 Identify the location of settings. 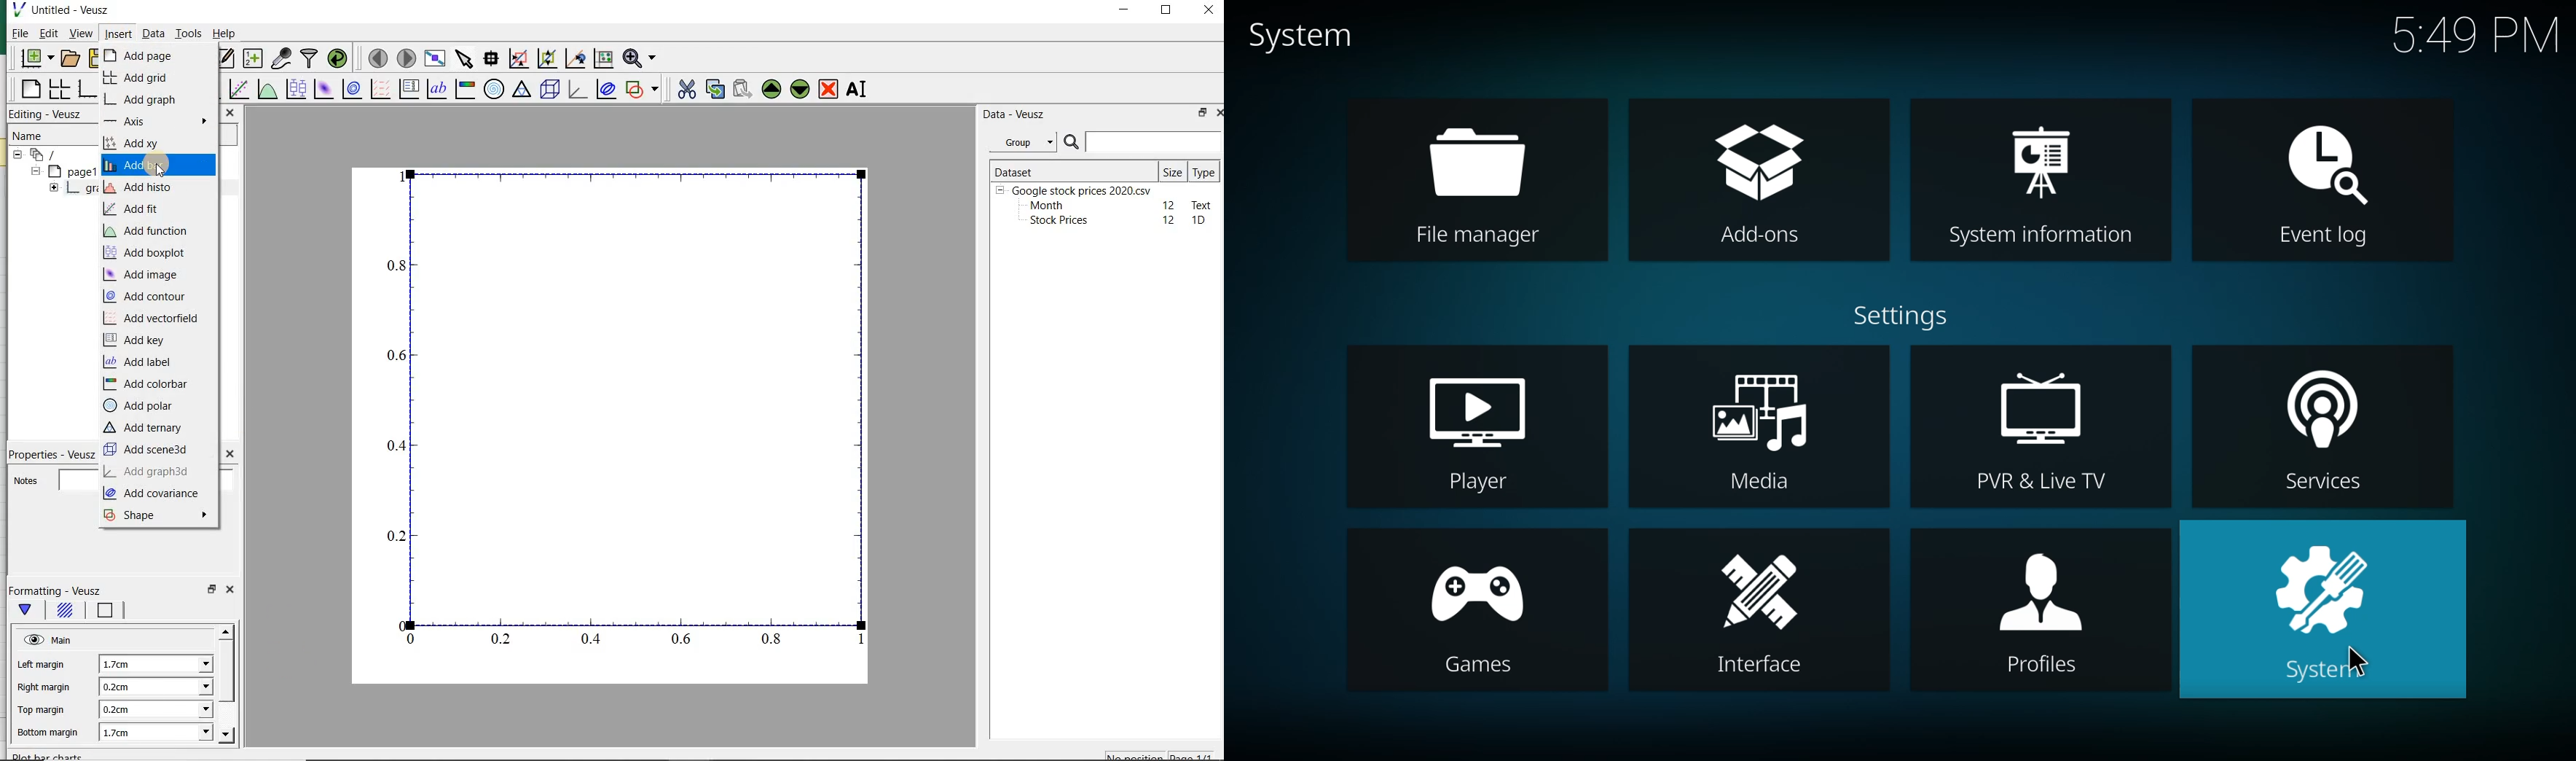
(1904, 318).